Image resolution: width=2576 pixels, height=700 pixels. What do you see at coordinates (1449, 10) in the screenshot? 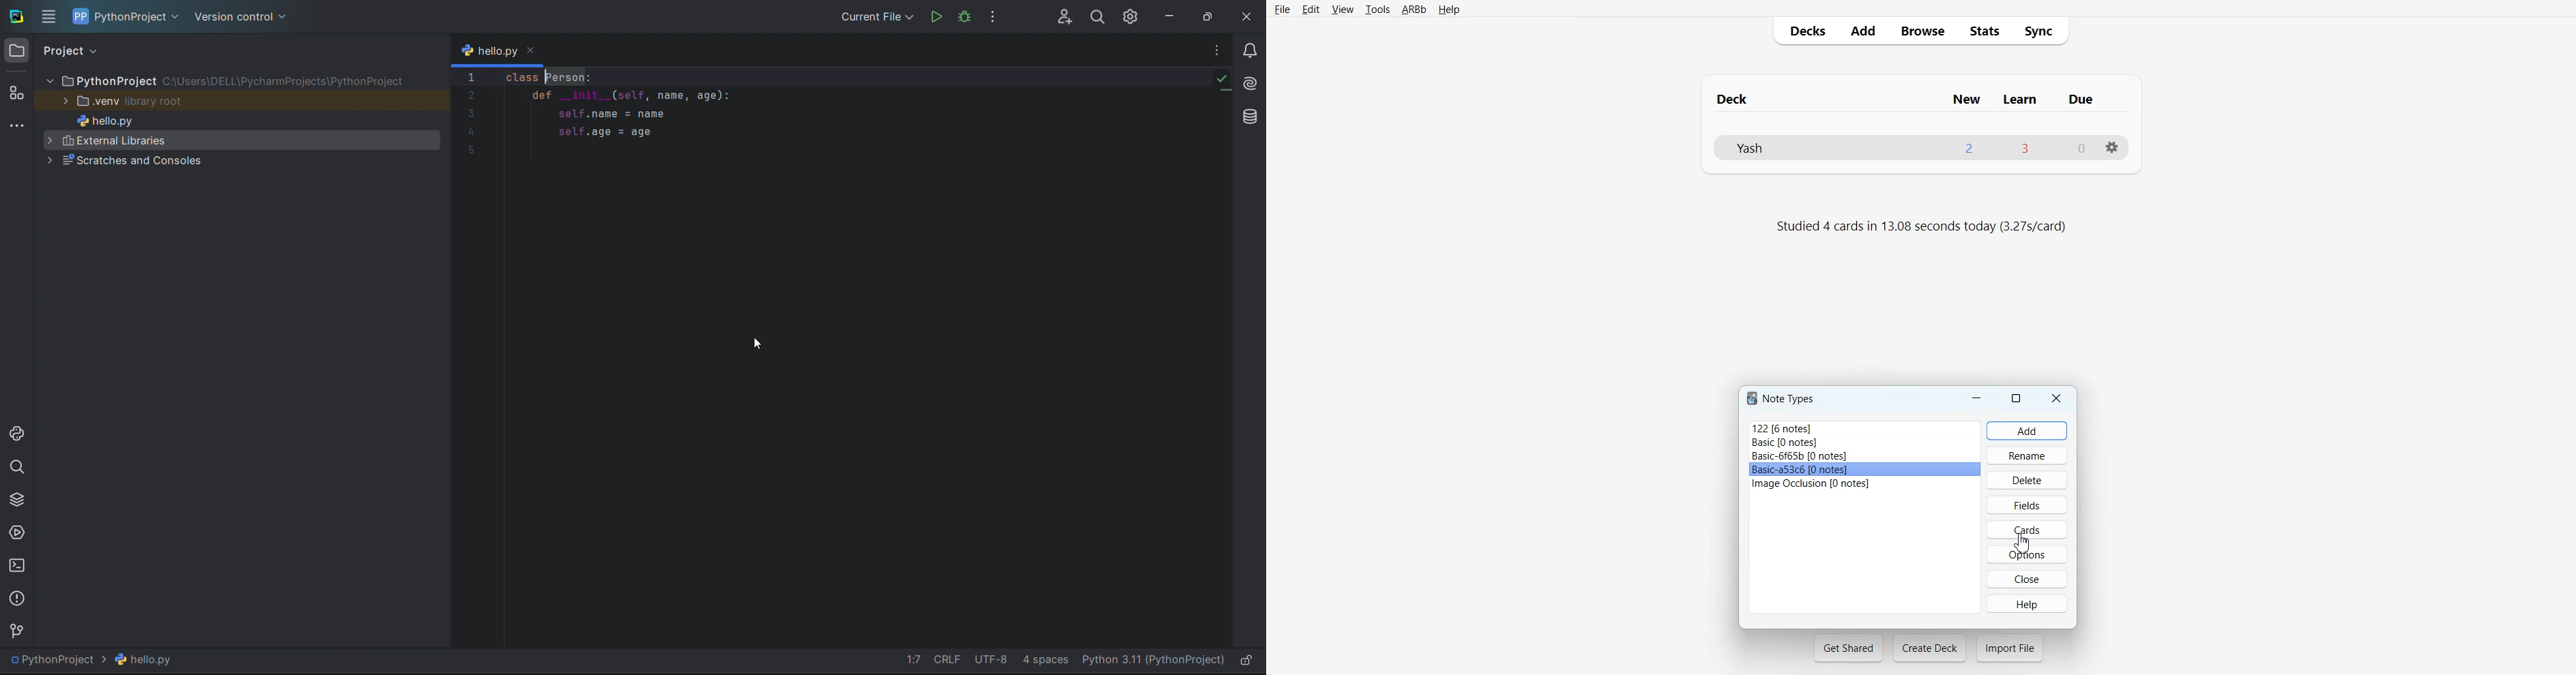
I see `Help` at bounding box center [1449, 10].